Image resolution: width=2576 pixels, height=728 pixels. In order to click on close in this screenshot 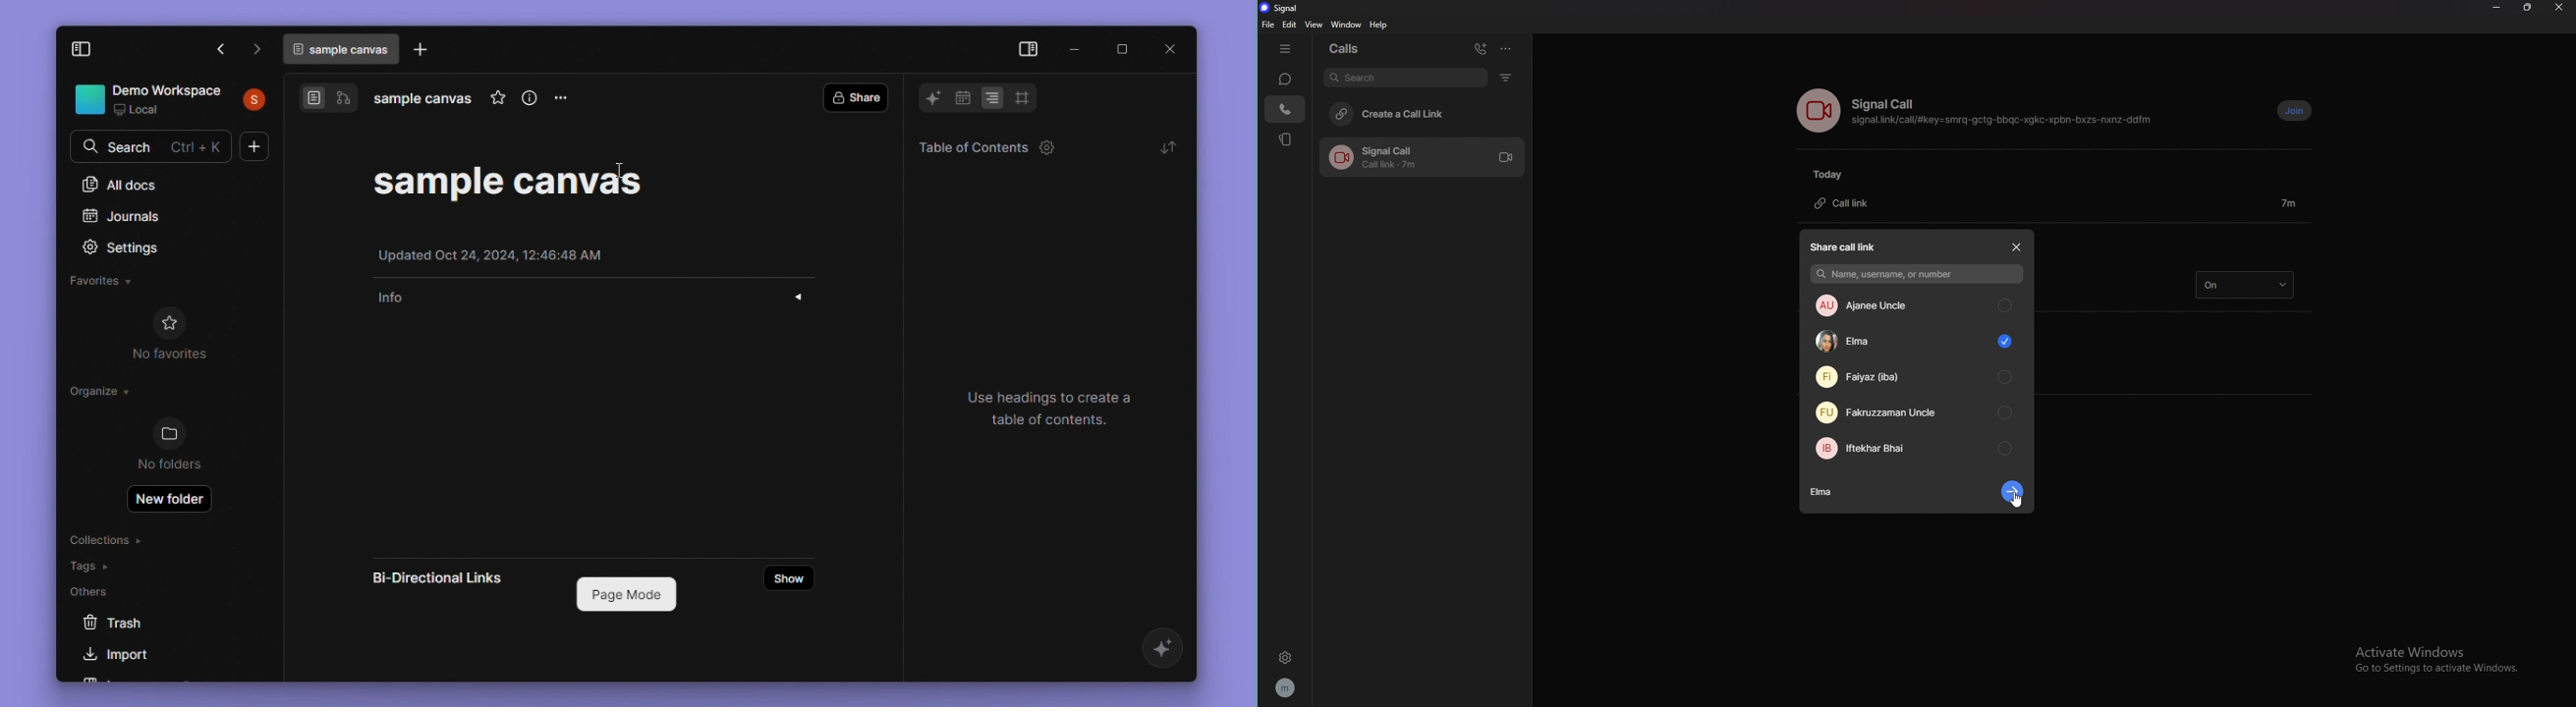, I will do `click(2016, 247)`.